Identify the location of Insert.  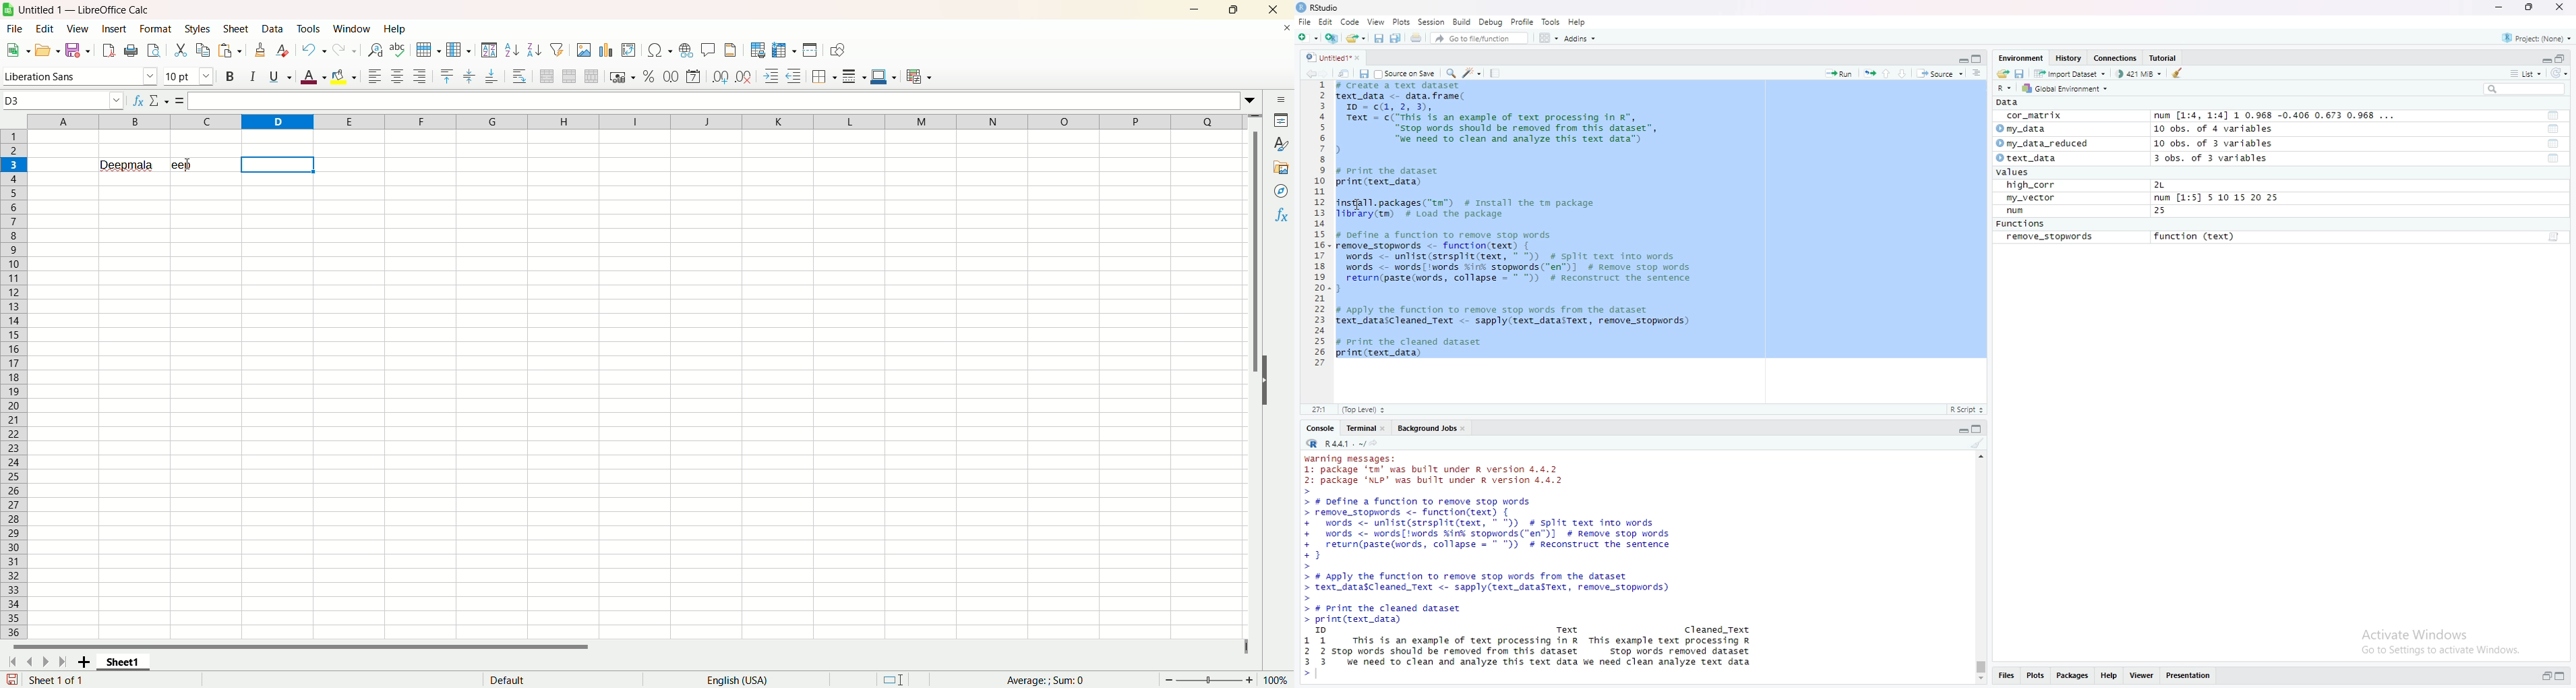
(115, 30).